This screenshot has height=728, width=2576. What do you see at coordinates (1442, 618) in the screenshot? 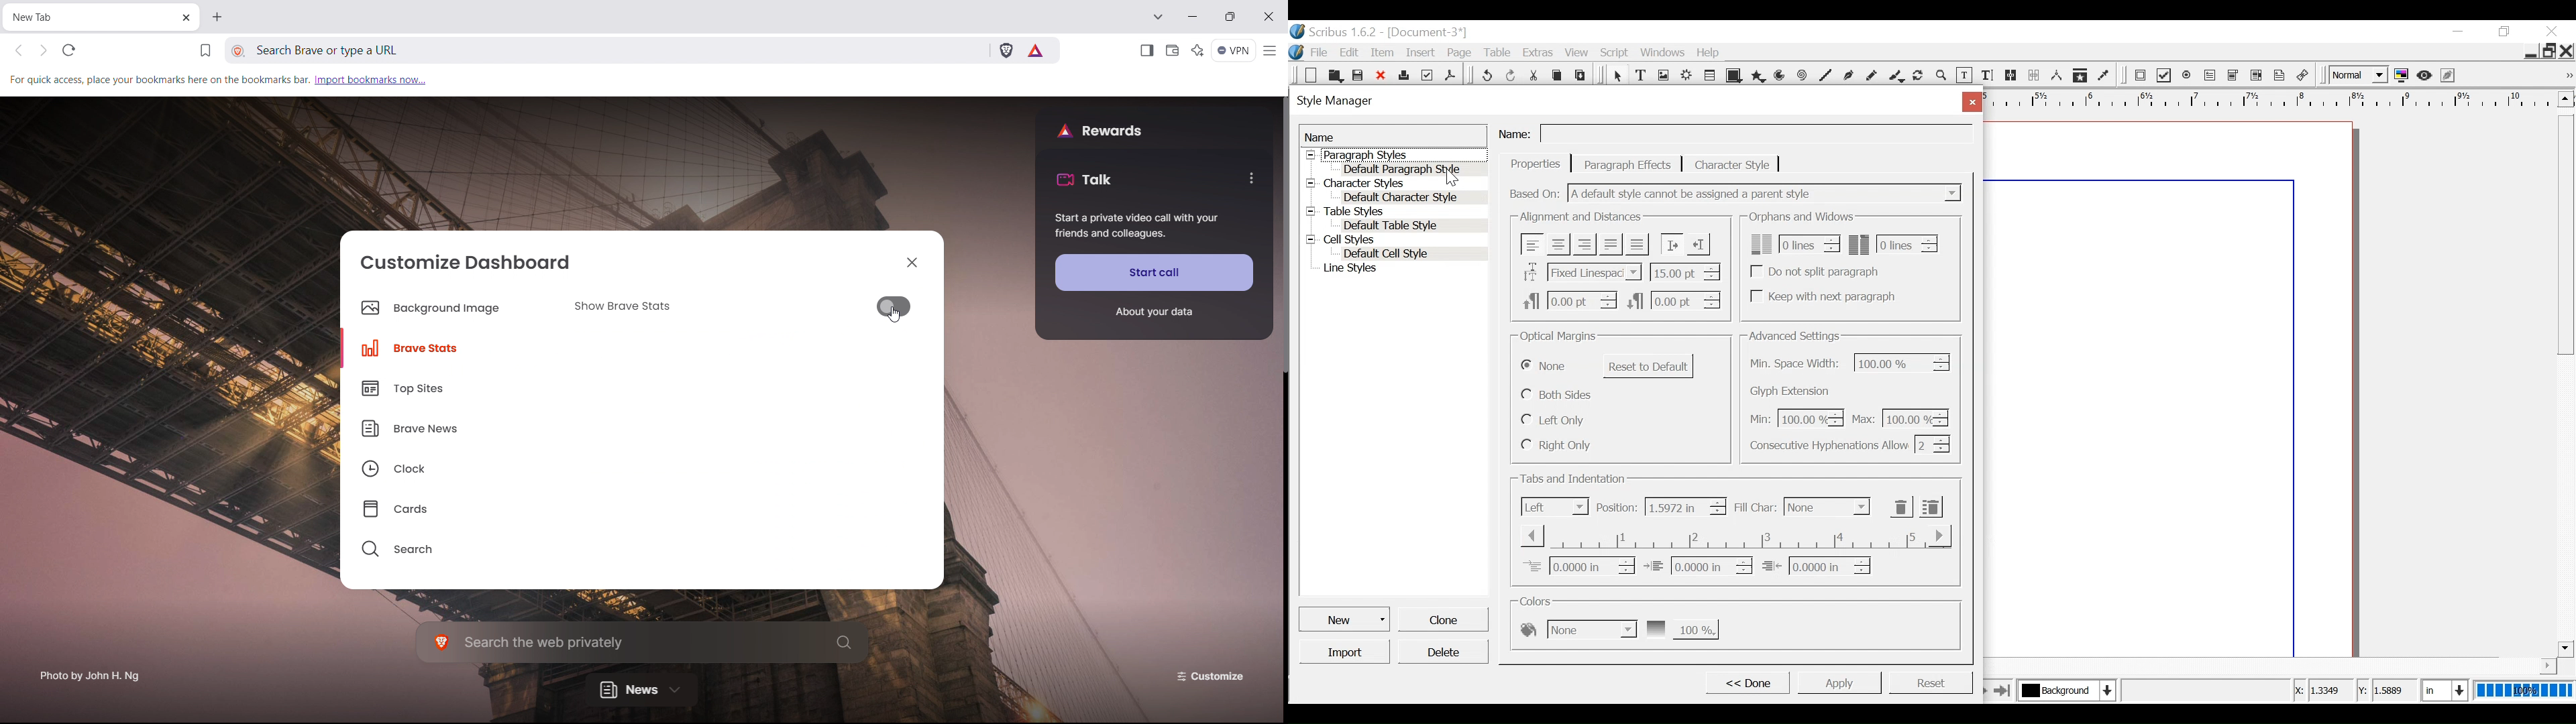
I see `Clone` at bounding box center [1442, 618].